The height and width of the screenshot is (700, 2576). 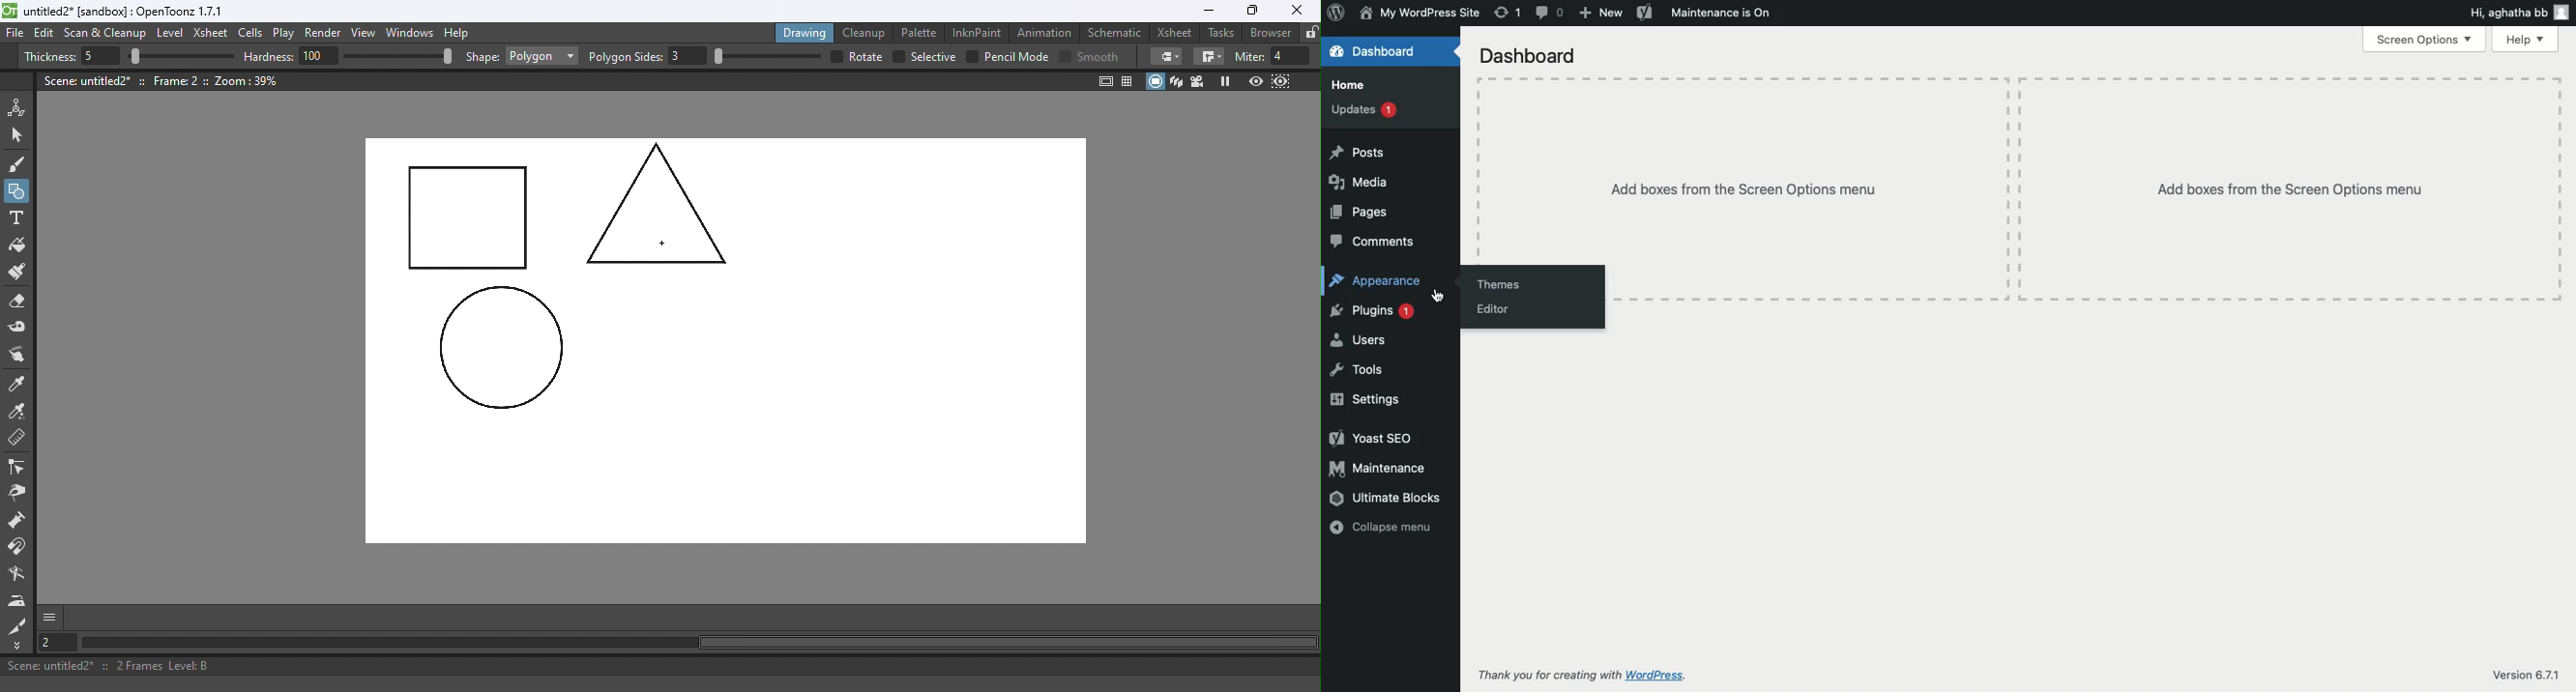 I want to click on Version 6.7.1, so click(x=2525, y=677).